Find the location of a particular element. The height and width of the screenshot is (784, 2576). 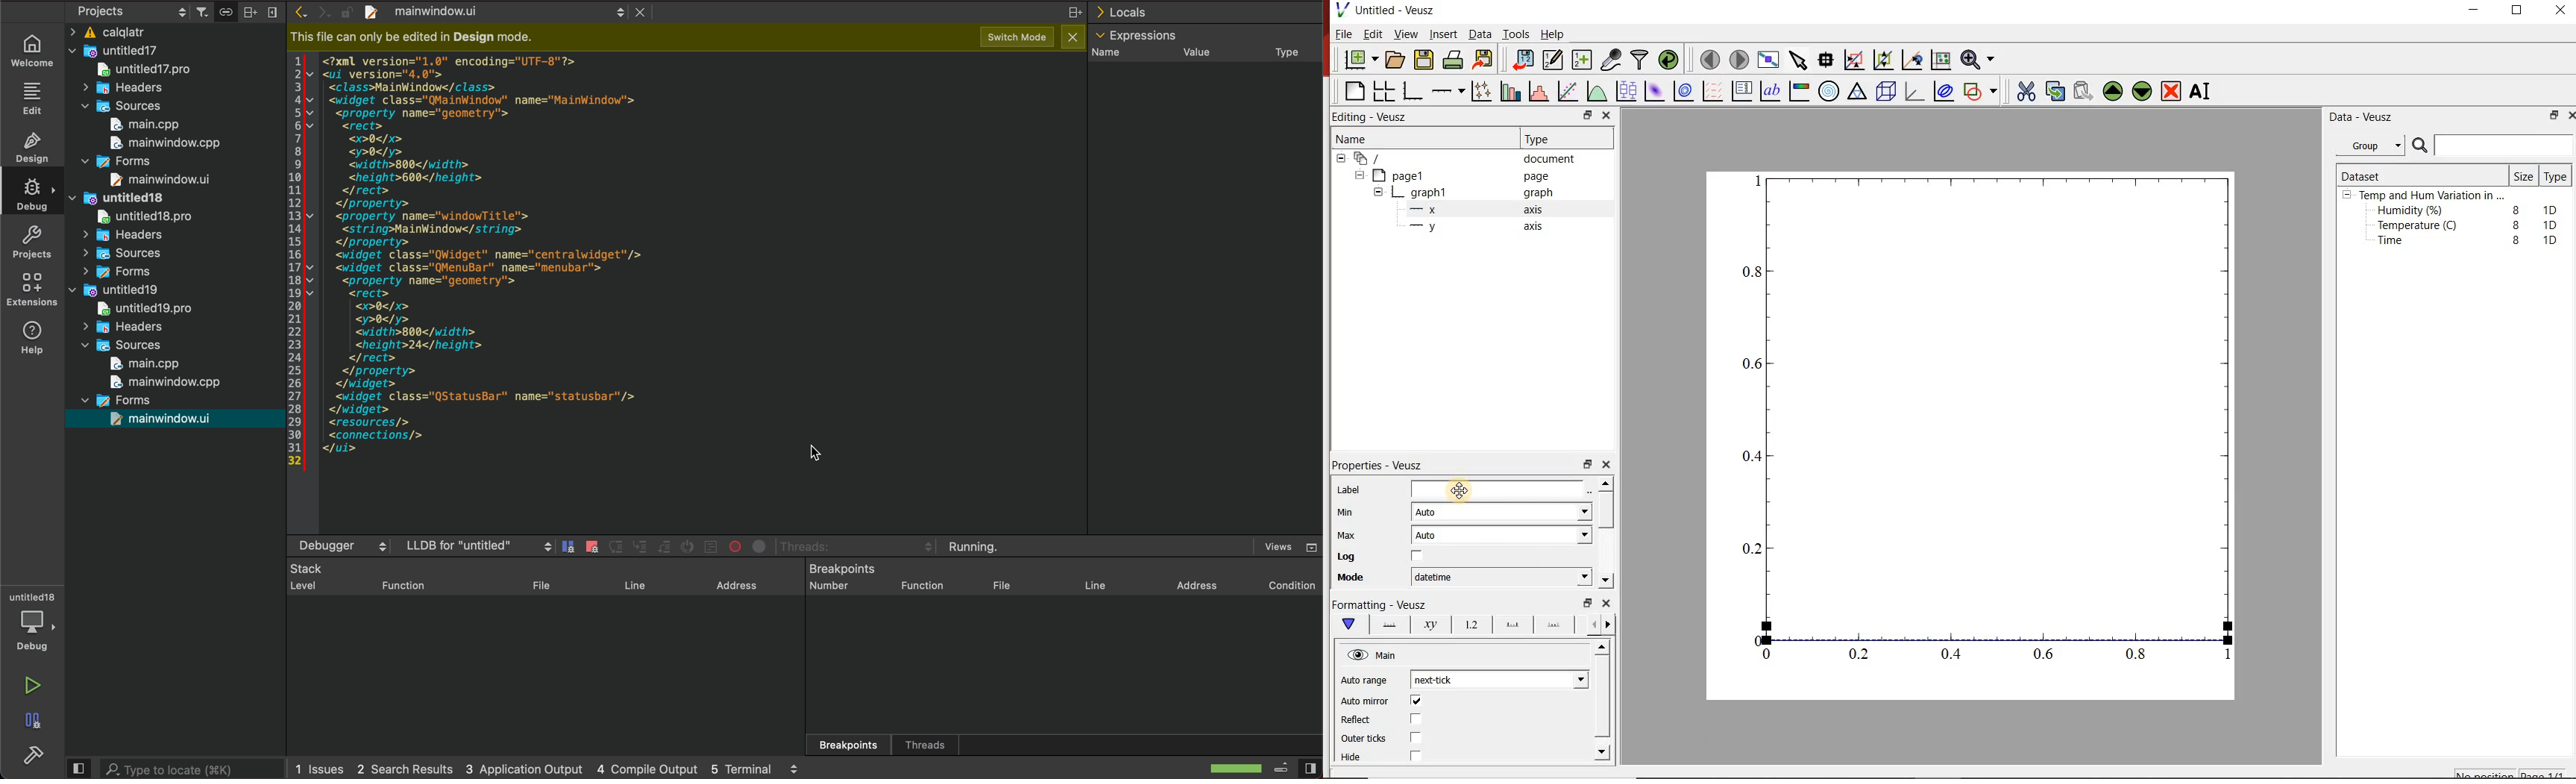

arrange graphs in a grid is located at coordinates (1386, 89).